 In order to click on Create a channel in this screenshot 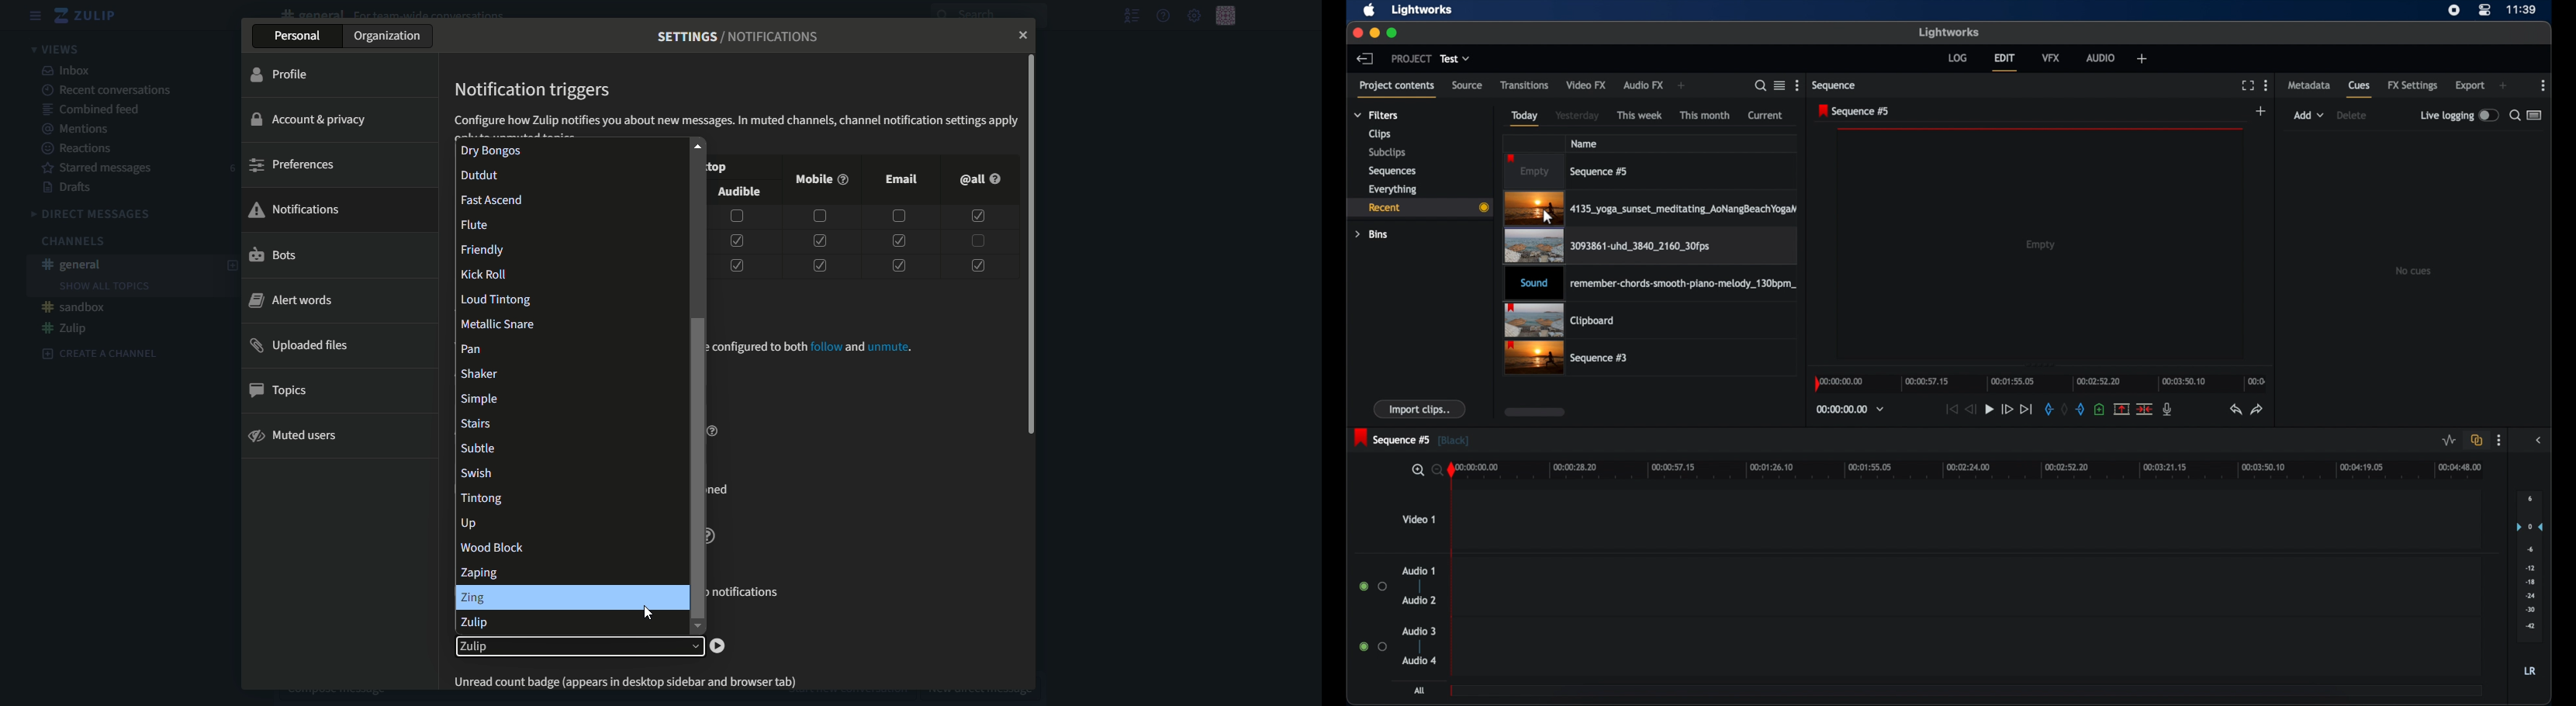, I will do `click(100, 353)`.